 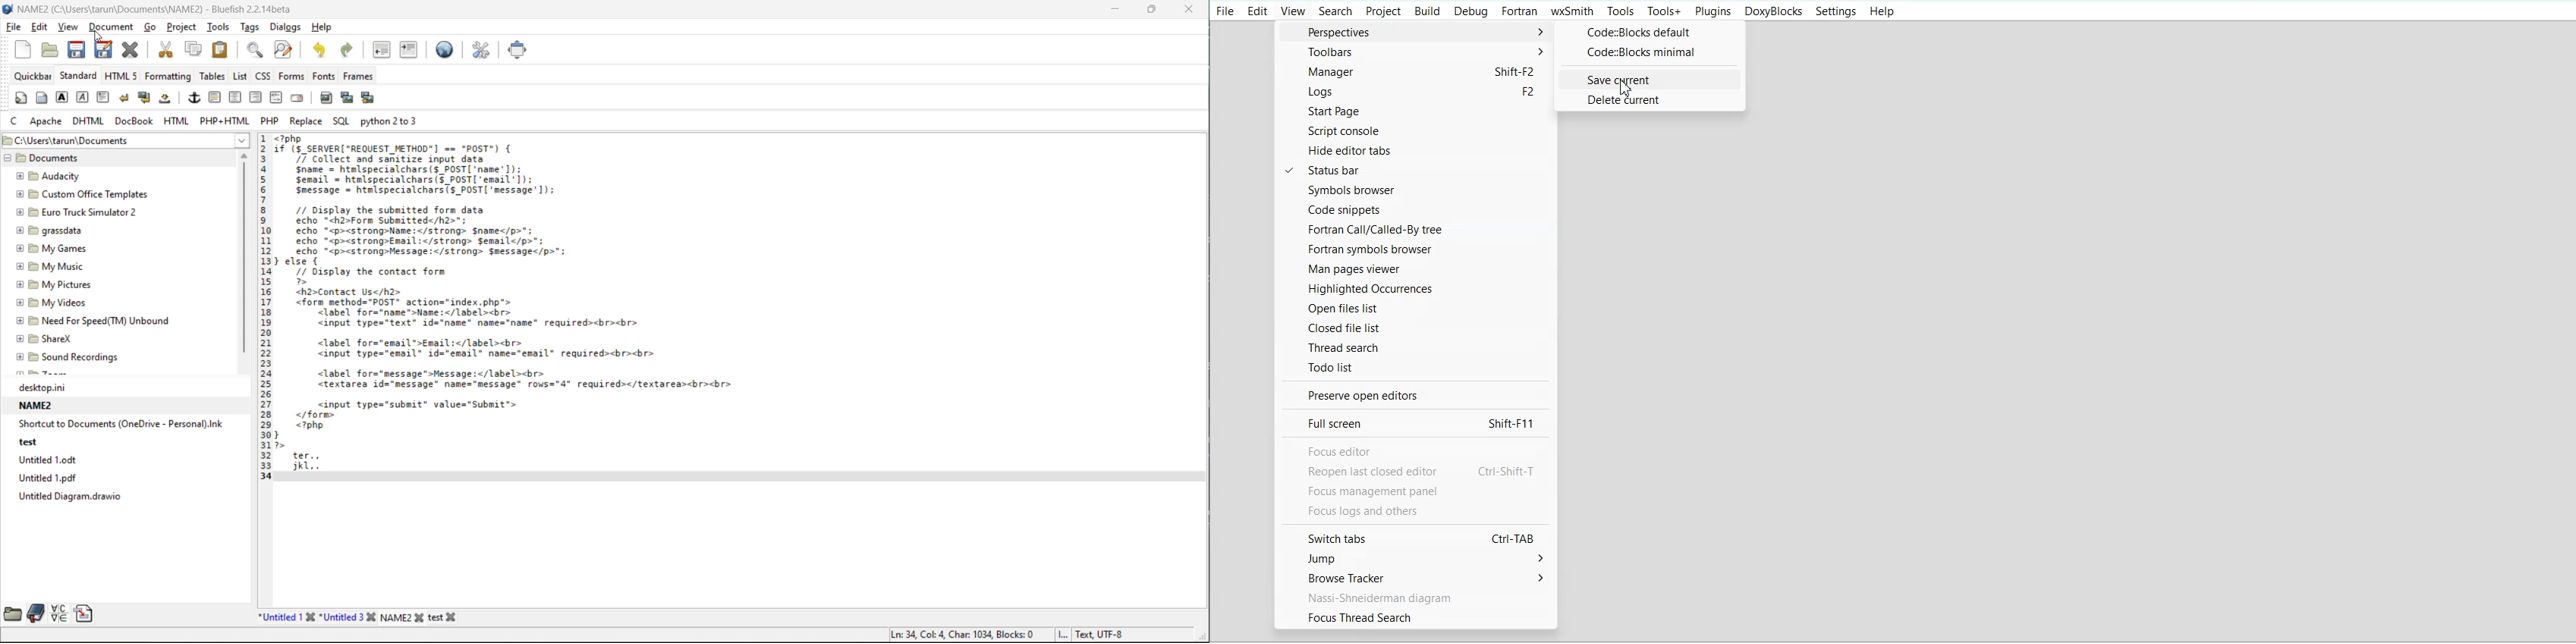 I want to click on wxSmith, so click(x=1572, y=11).